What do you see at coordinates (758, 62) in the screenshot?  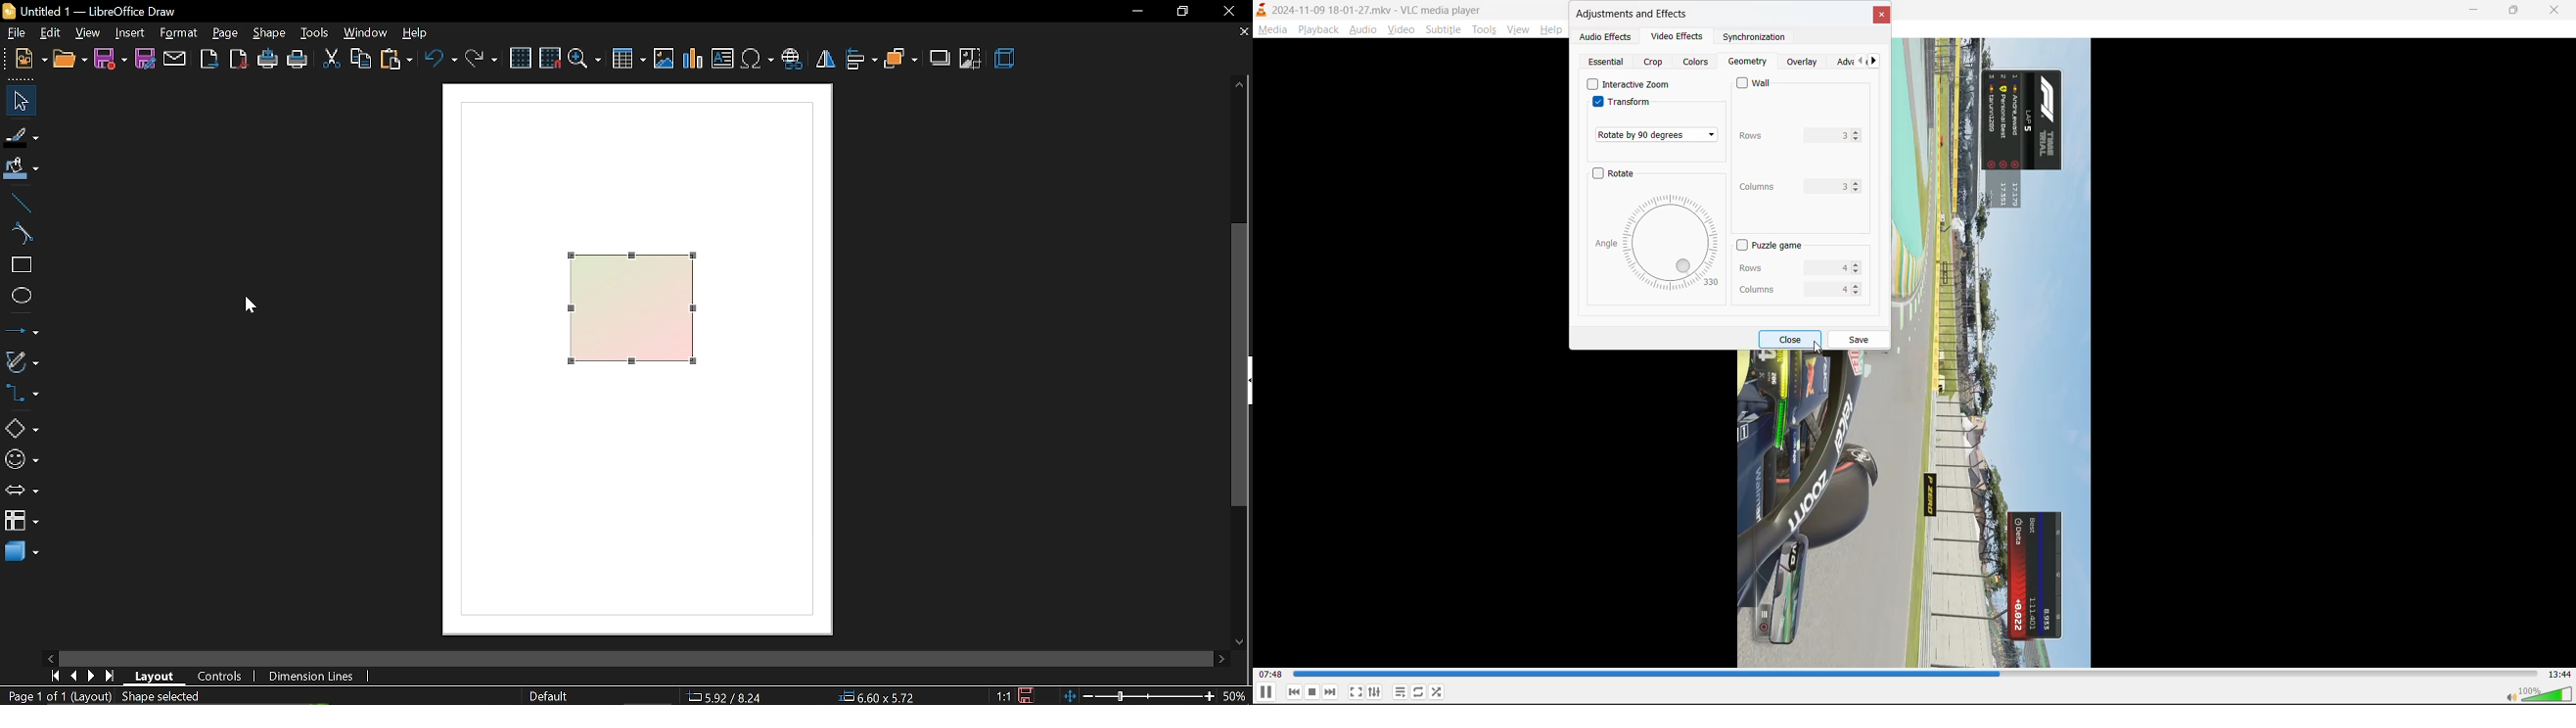 I see `Insert symbol` at bounding box center [758, 62].